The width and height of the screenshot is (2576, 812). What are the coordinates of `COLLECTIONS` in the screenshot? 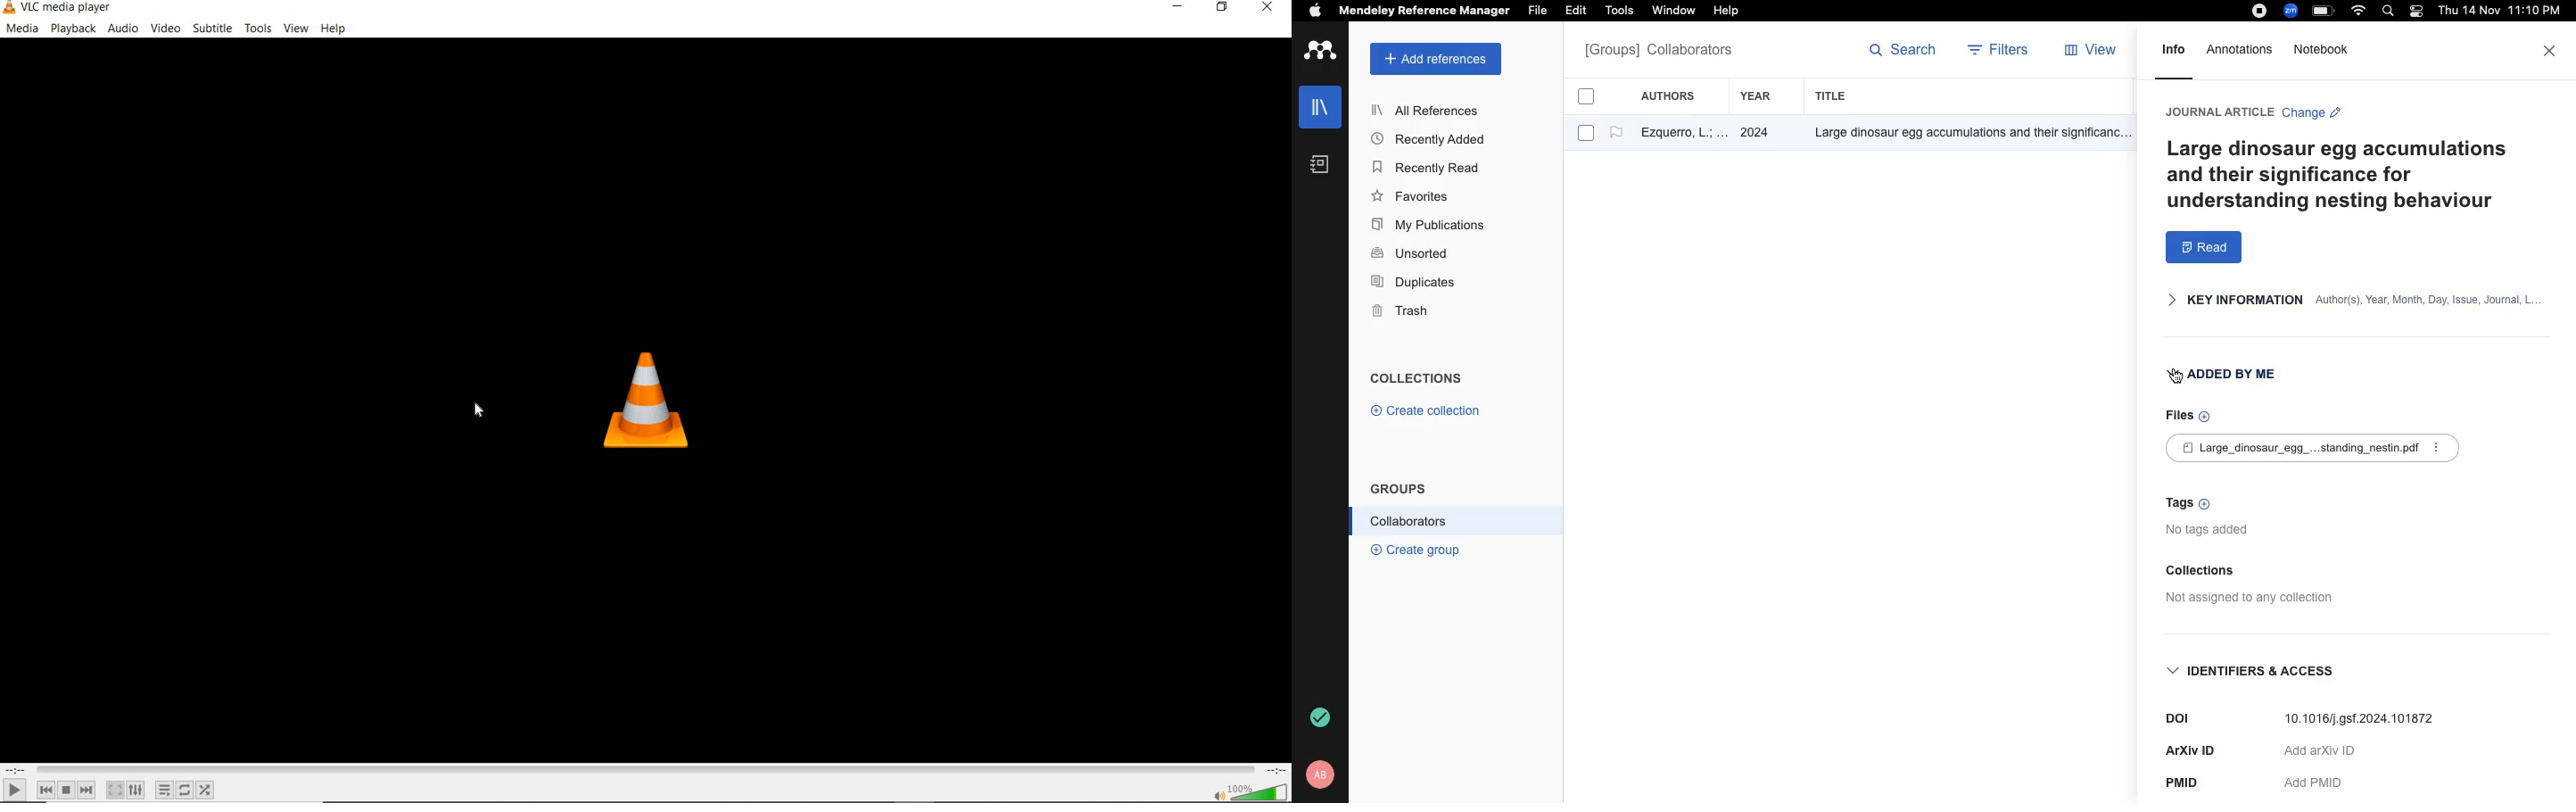 It's located at (1416, 380).